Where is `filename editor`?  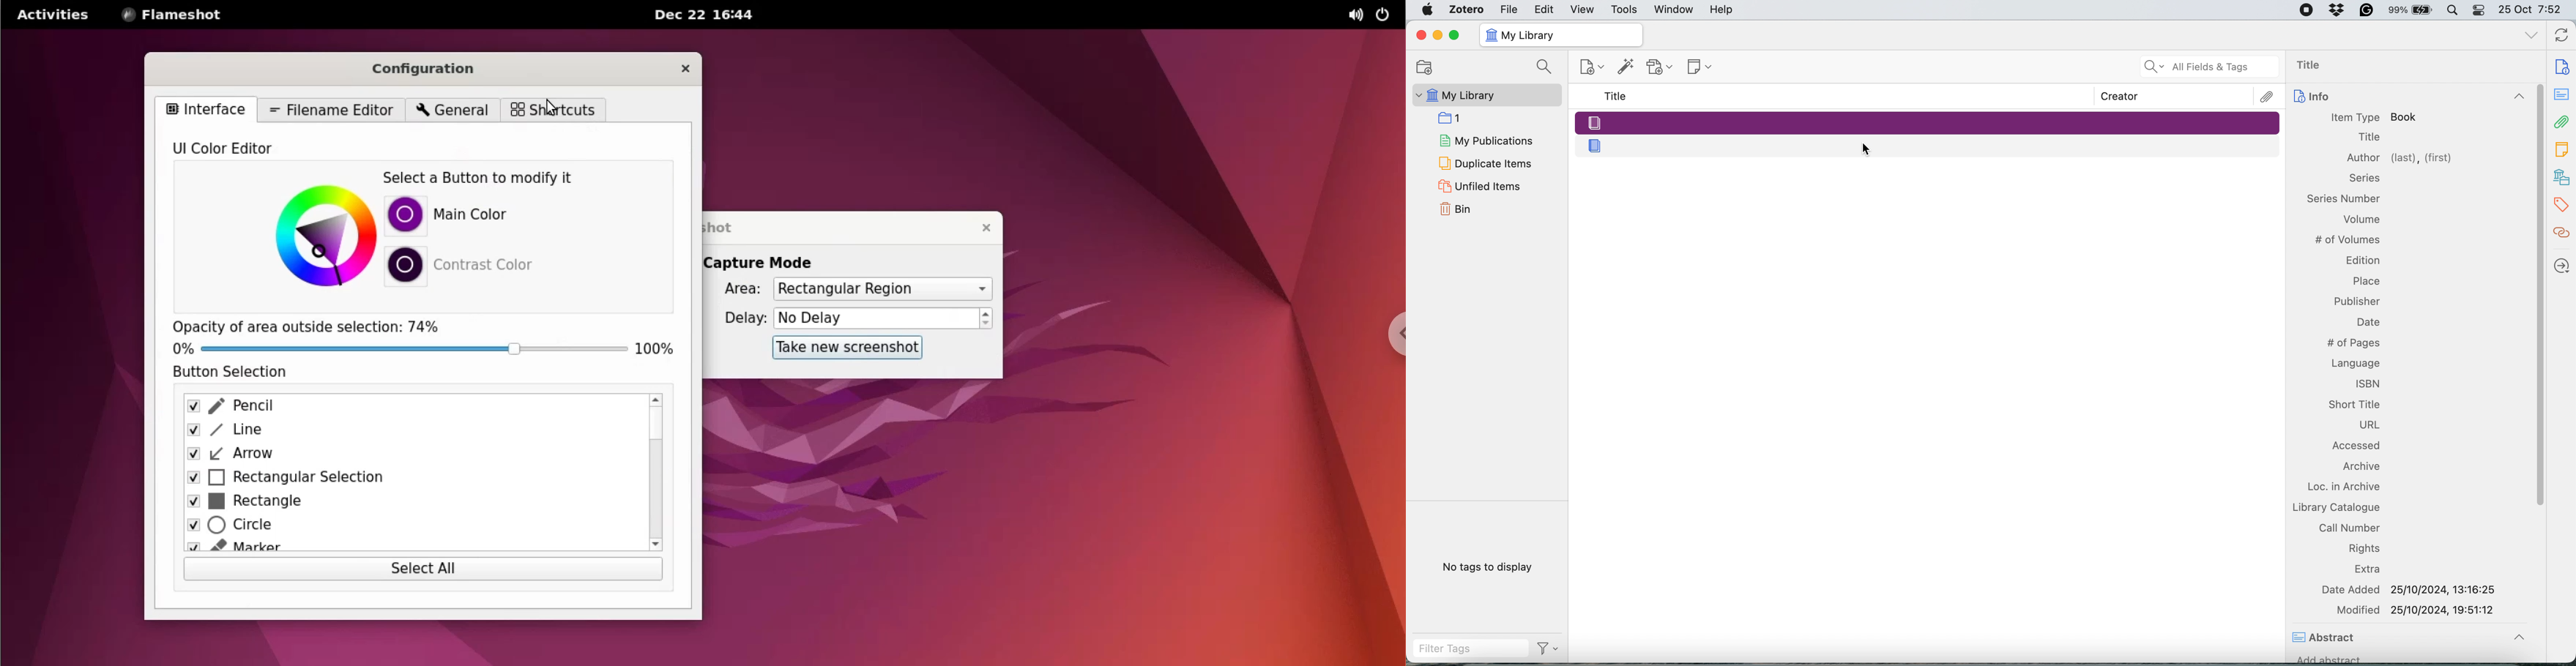 filename editor is located at coordinates (329, 111).